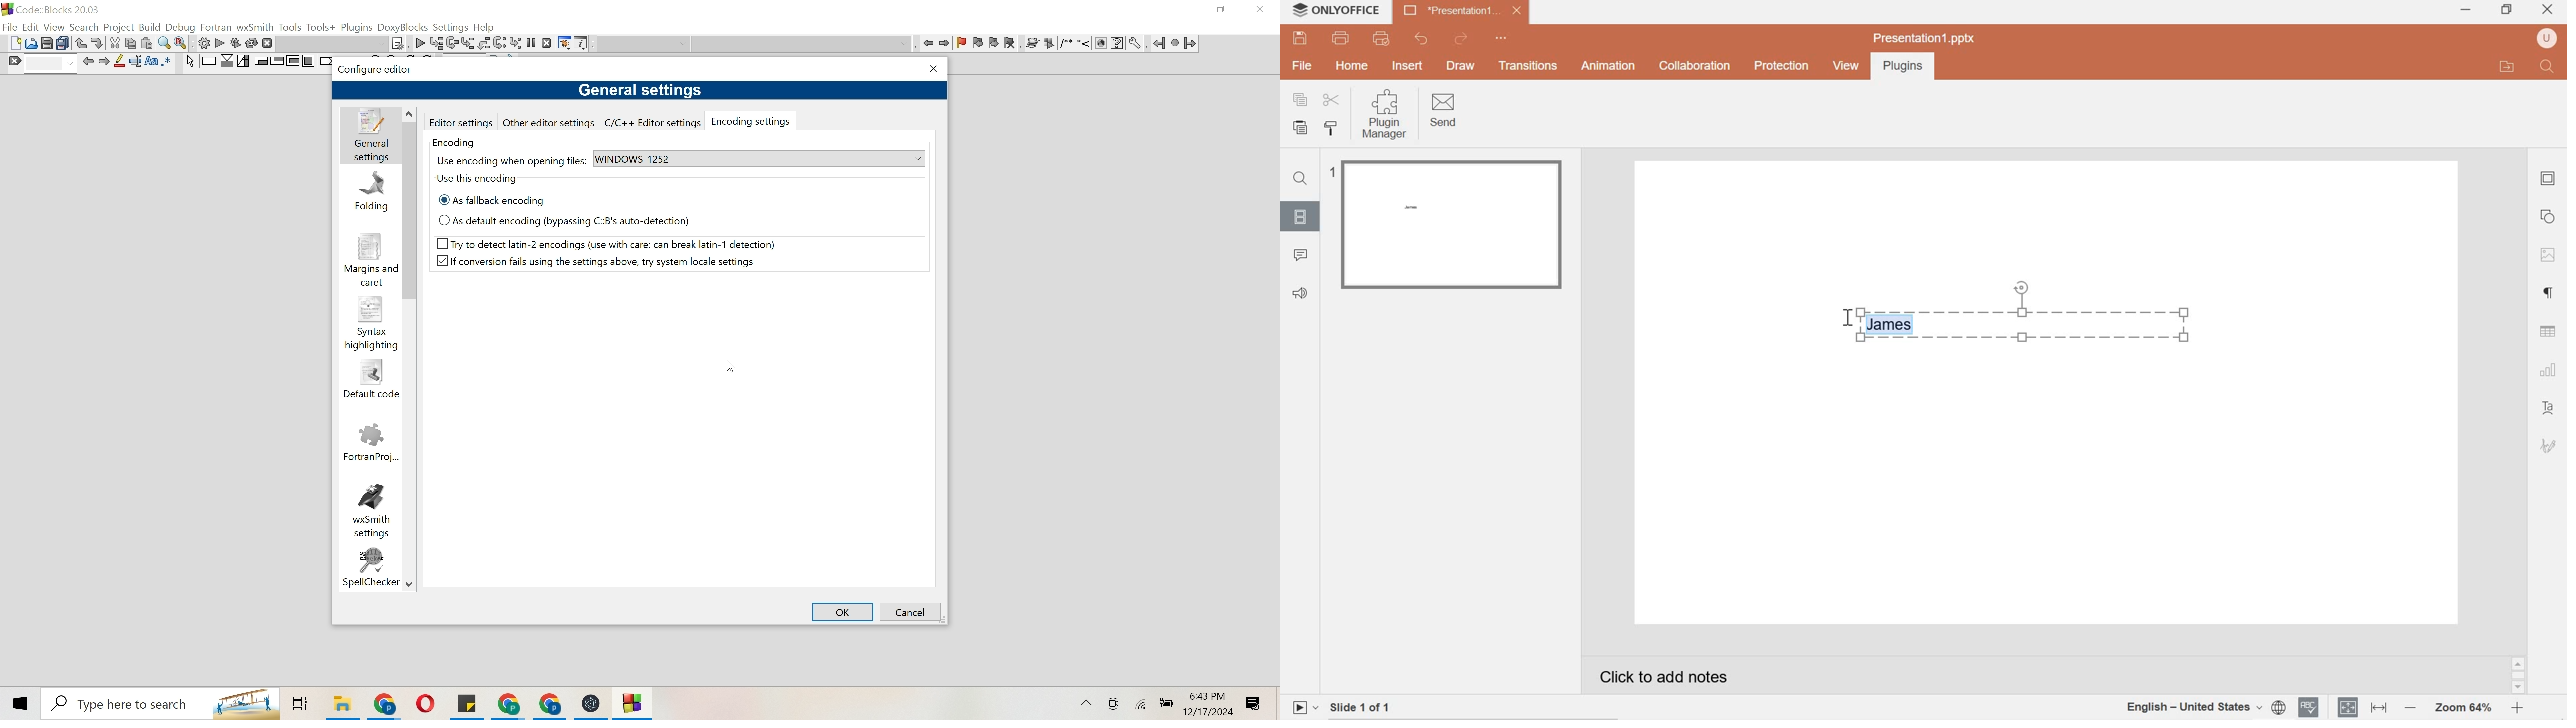 This screenshot has width=2576, height=728. I want to click on fit to width, so click(2377, 708).